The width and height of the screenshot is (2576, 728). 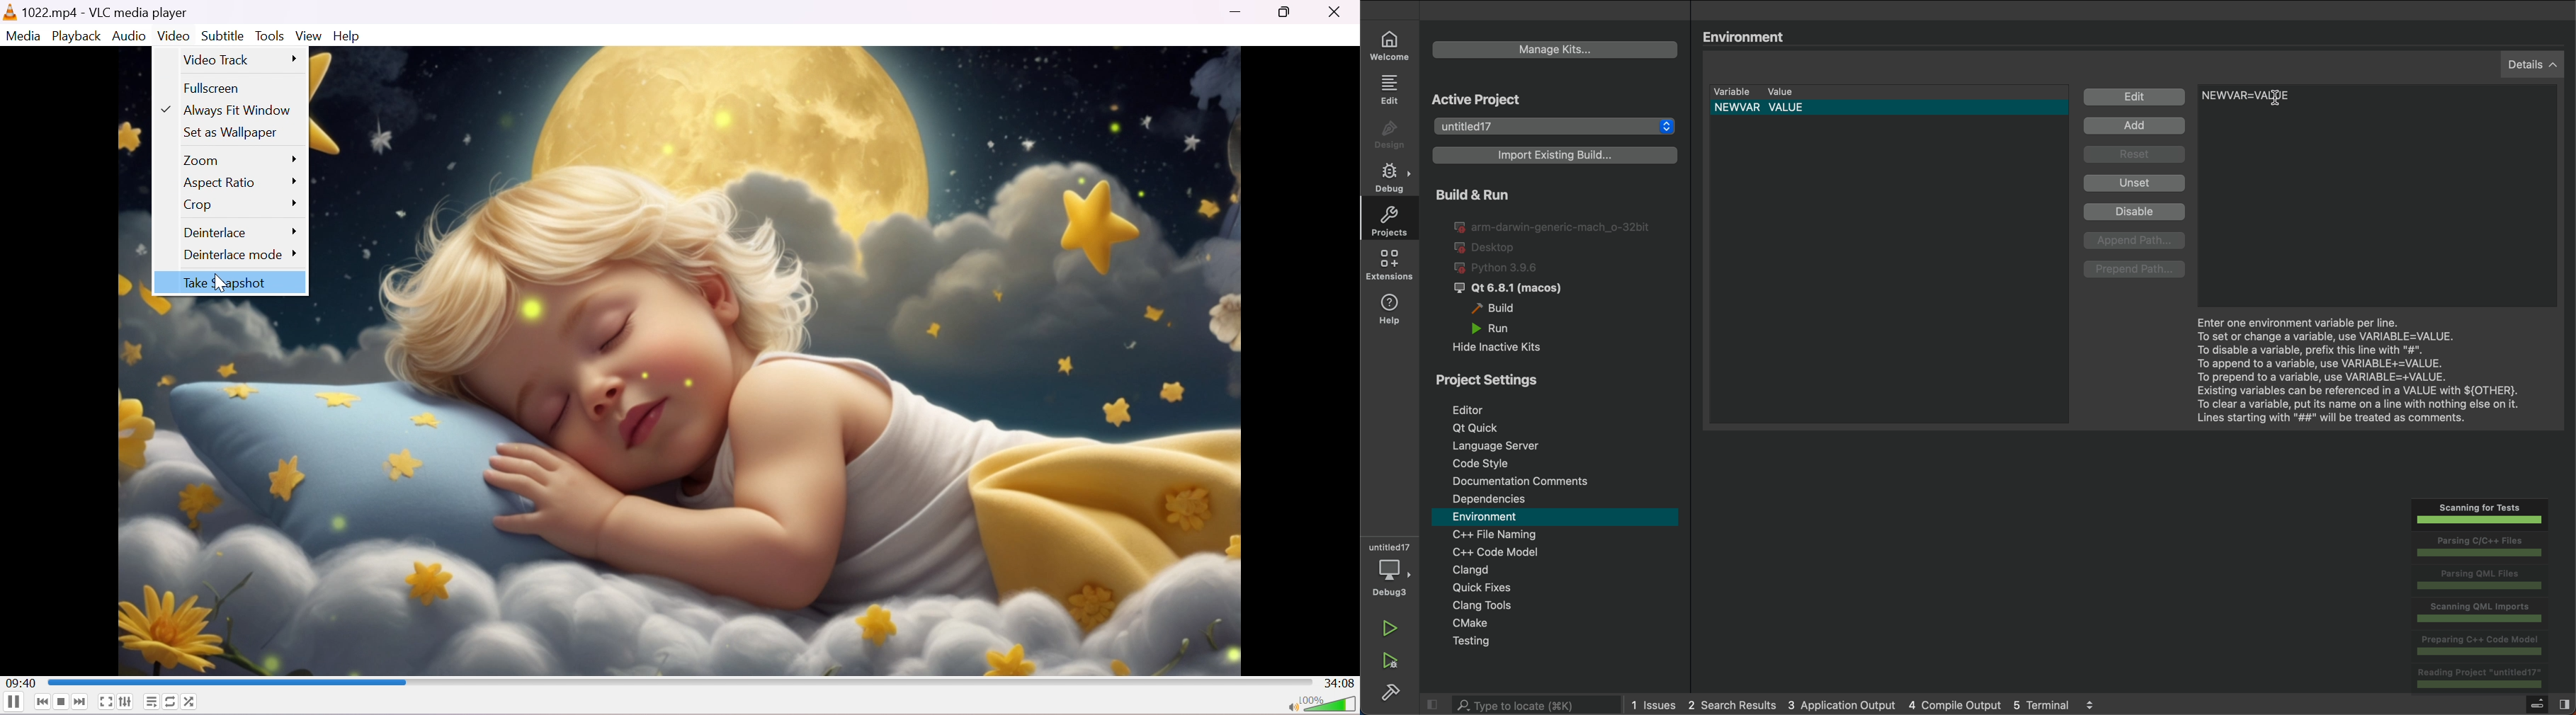 I want to click on Fullscreen, so click(x=212, y=89).